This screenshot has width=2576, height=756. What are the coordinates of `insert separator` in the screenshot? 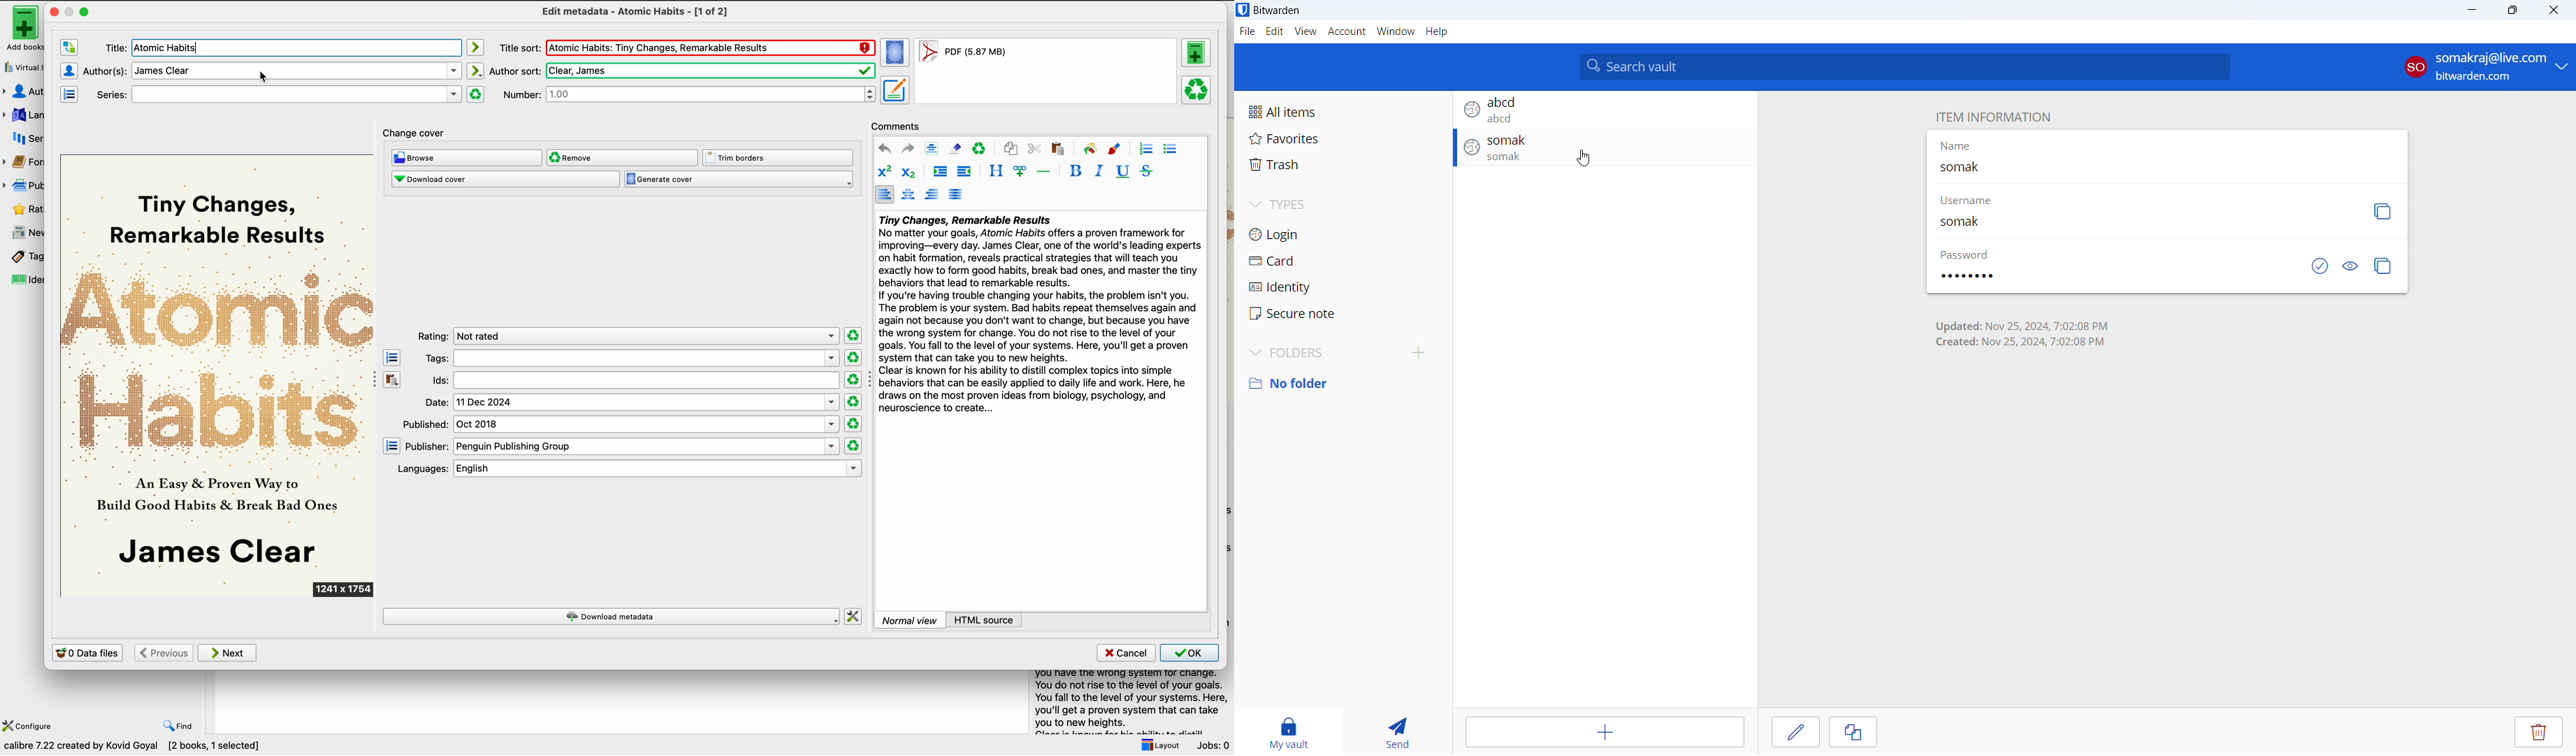 It's located at (1044, 171).